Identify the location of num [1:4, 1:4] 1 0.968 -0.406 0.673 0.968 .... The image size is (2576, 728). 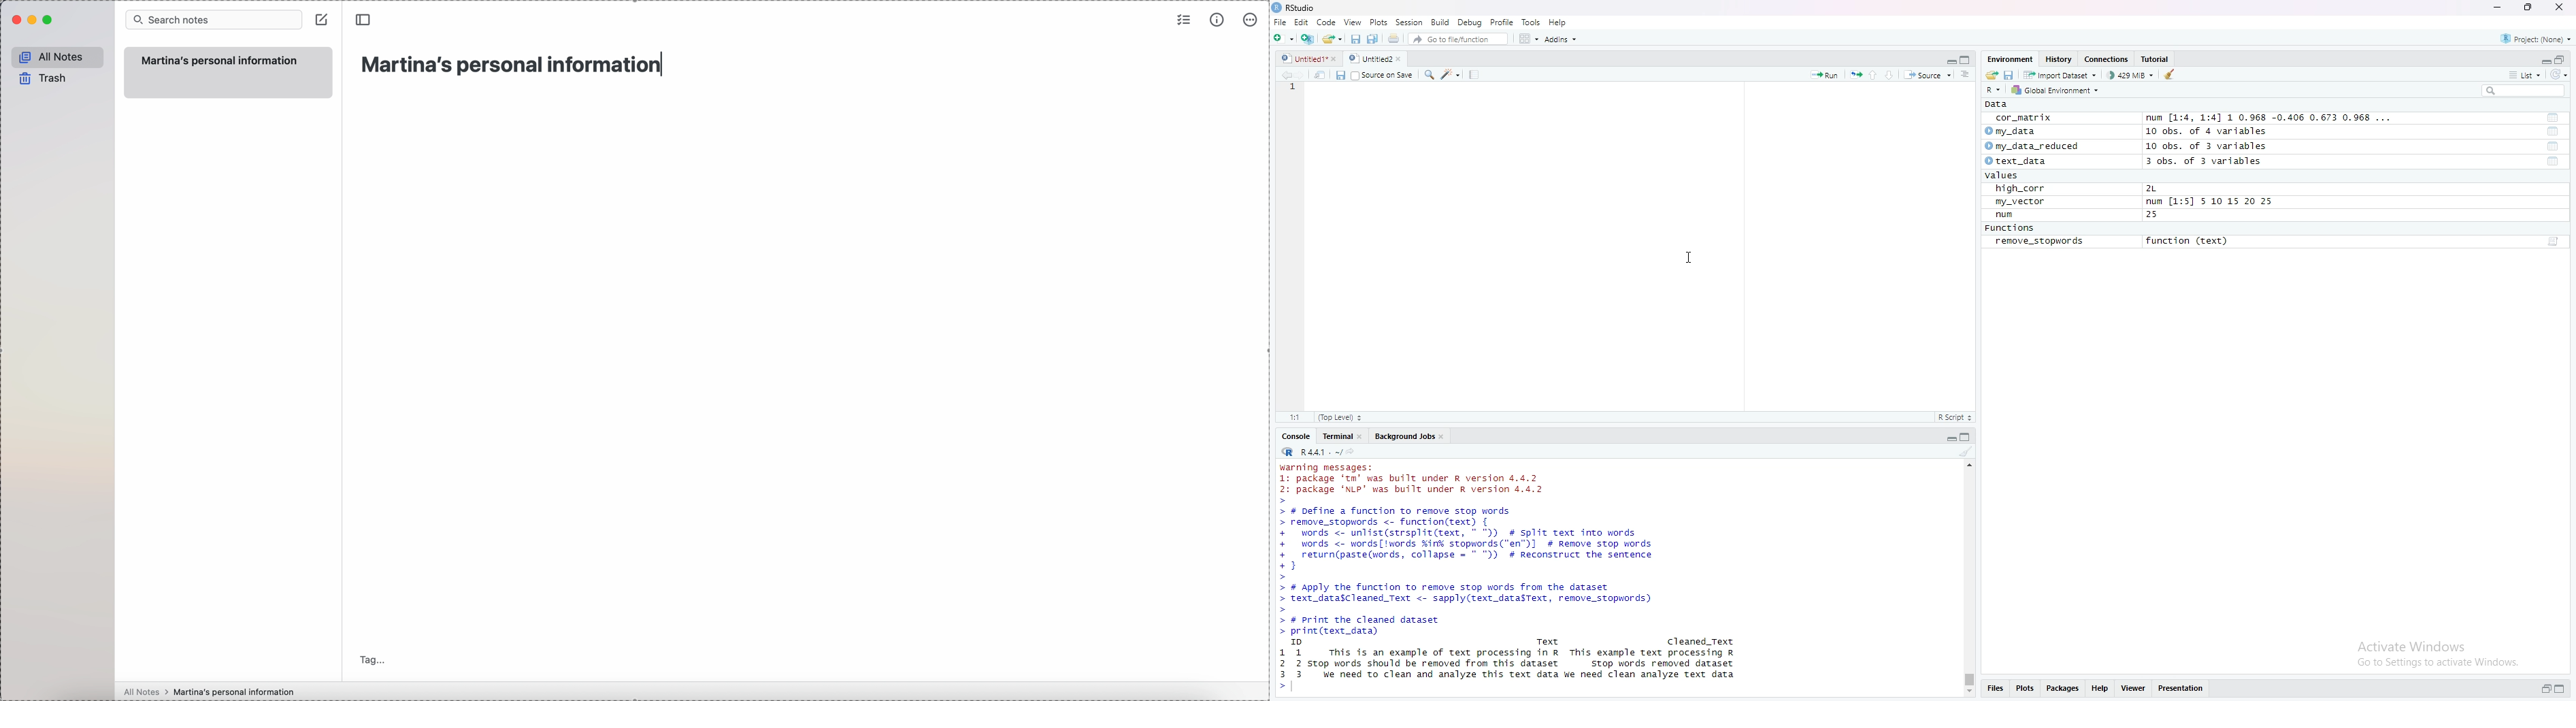
(2270, 116).